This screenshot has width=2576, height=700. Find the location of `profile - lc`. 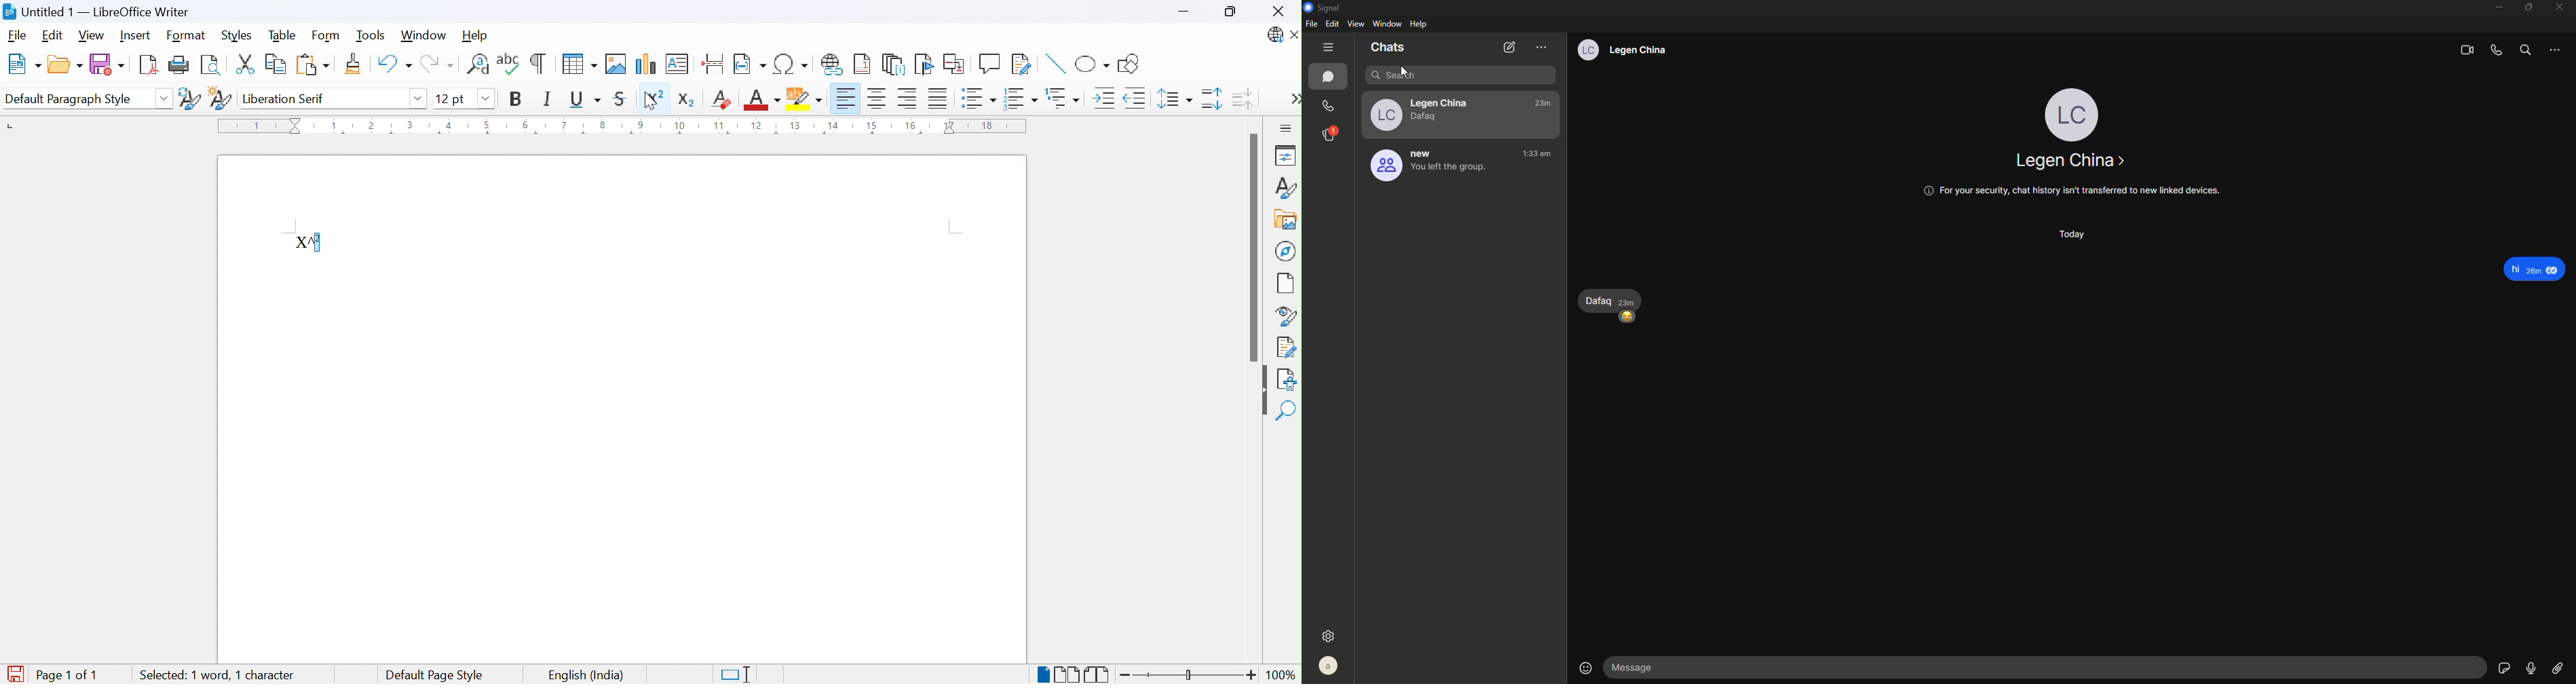

profile - lc is located at coordinates (2069, 111).